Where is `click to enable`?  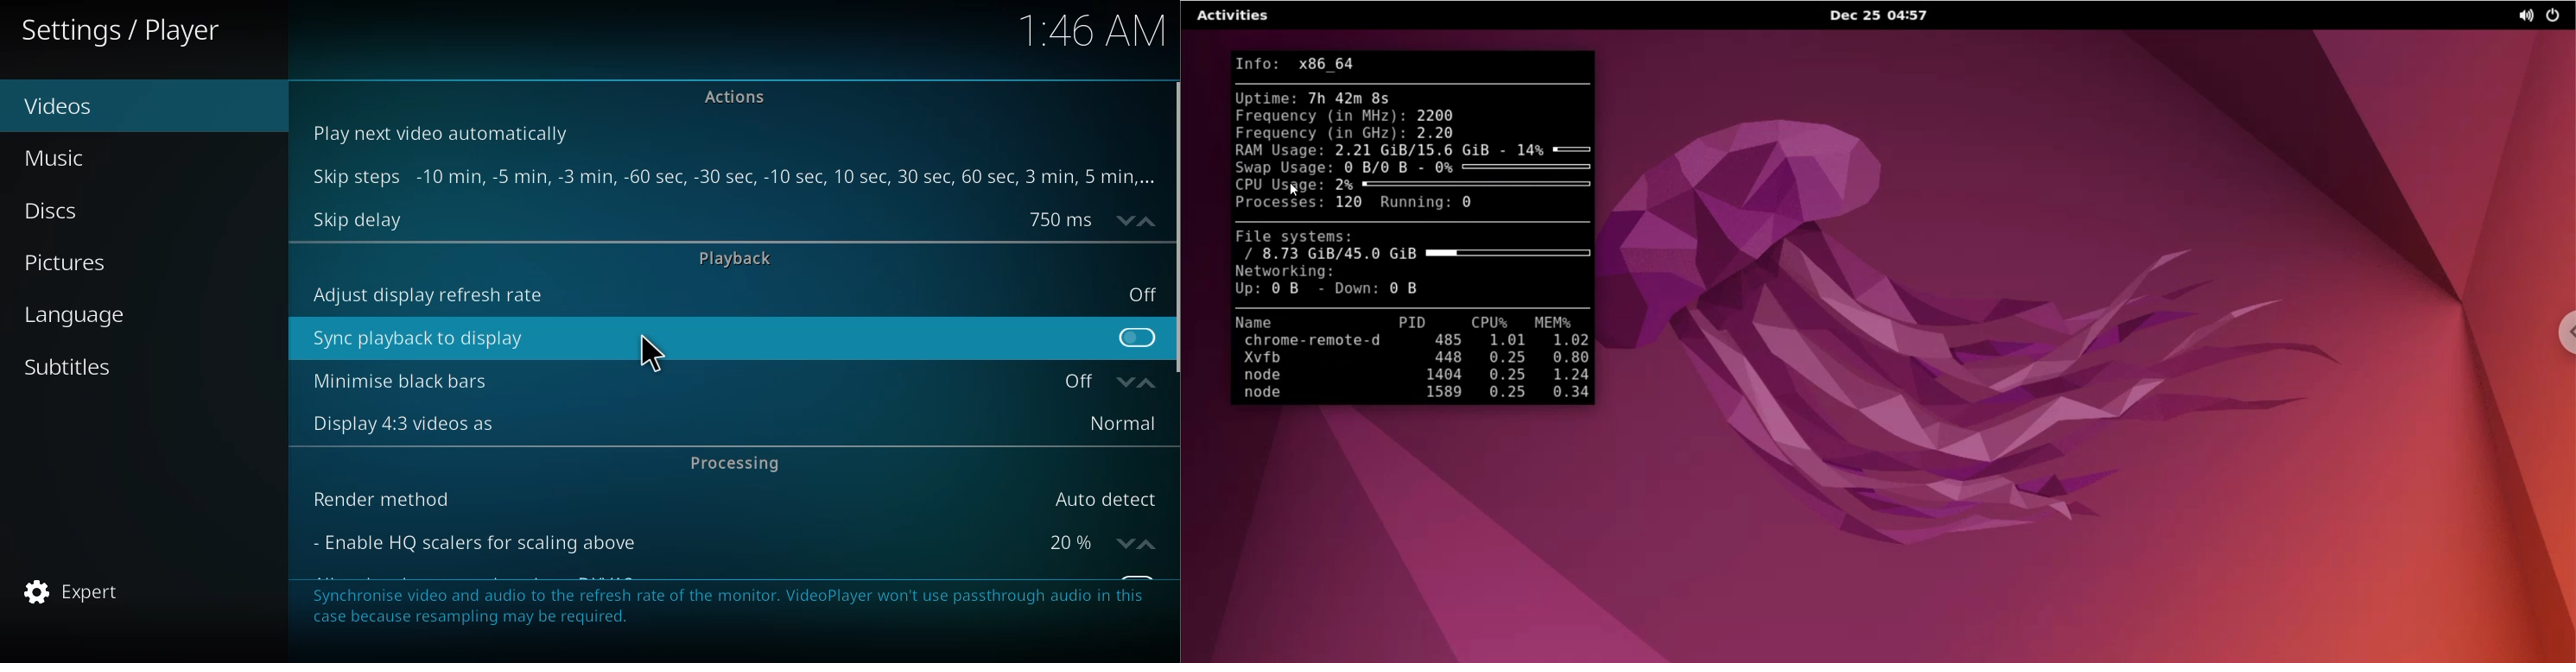
click to enable is located at coordinates (1137, 337).